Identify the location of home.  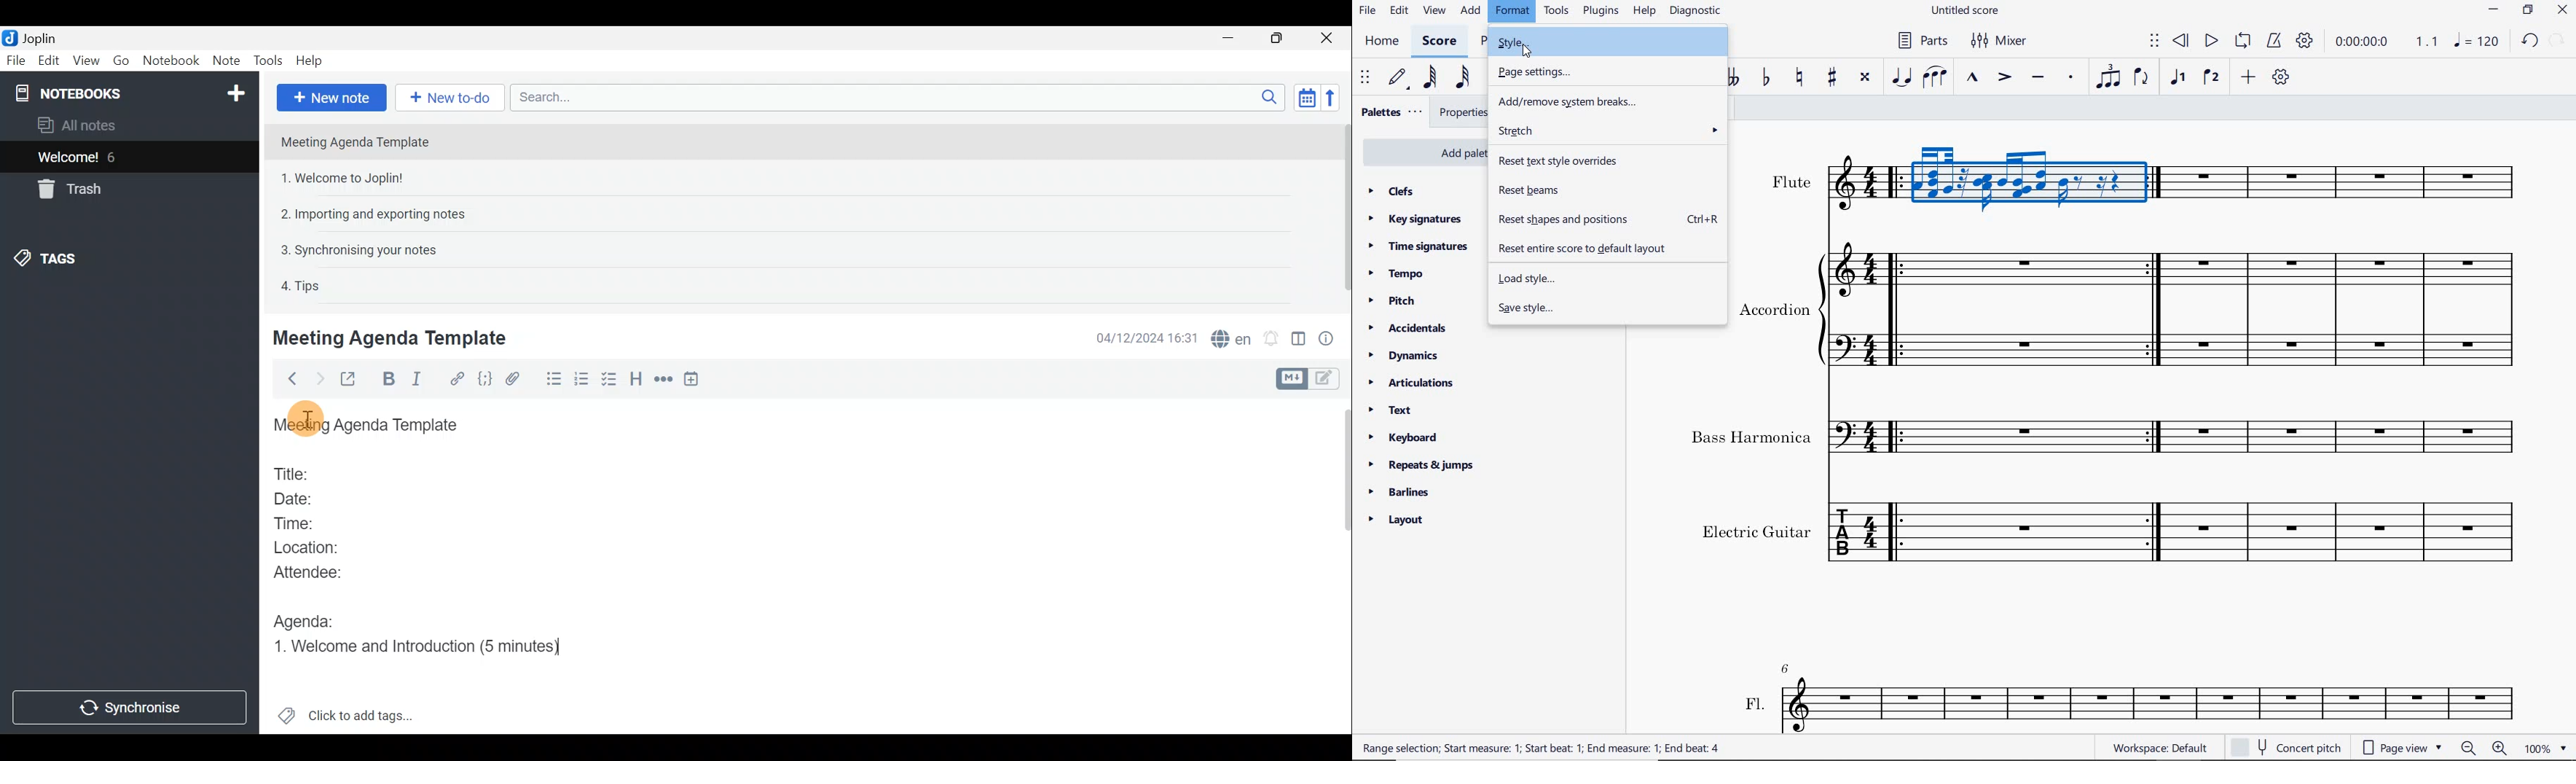
(1384, 42).